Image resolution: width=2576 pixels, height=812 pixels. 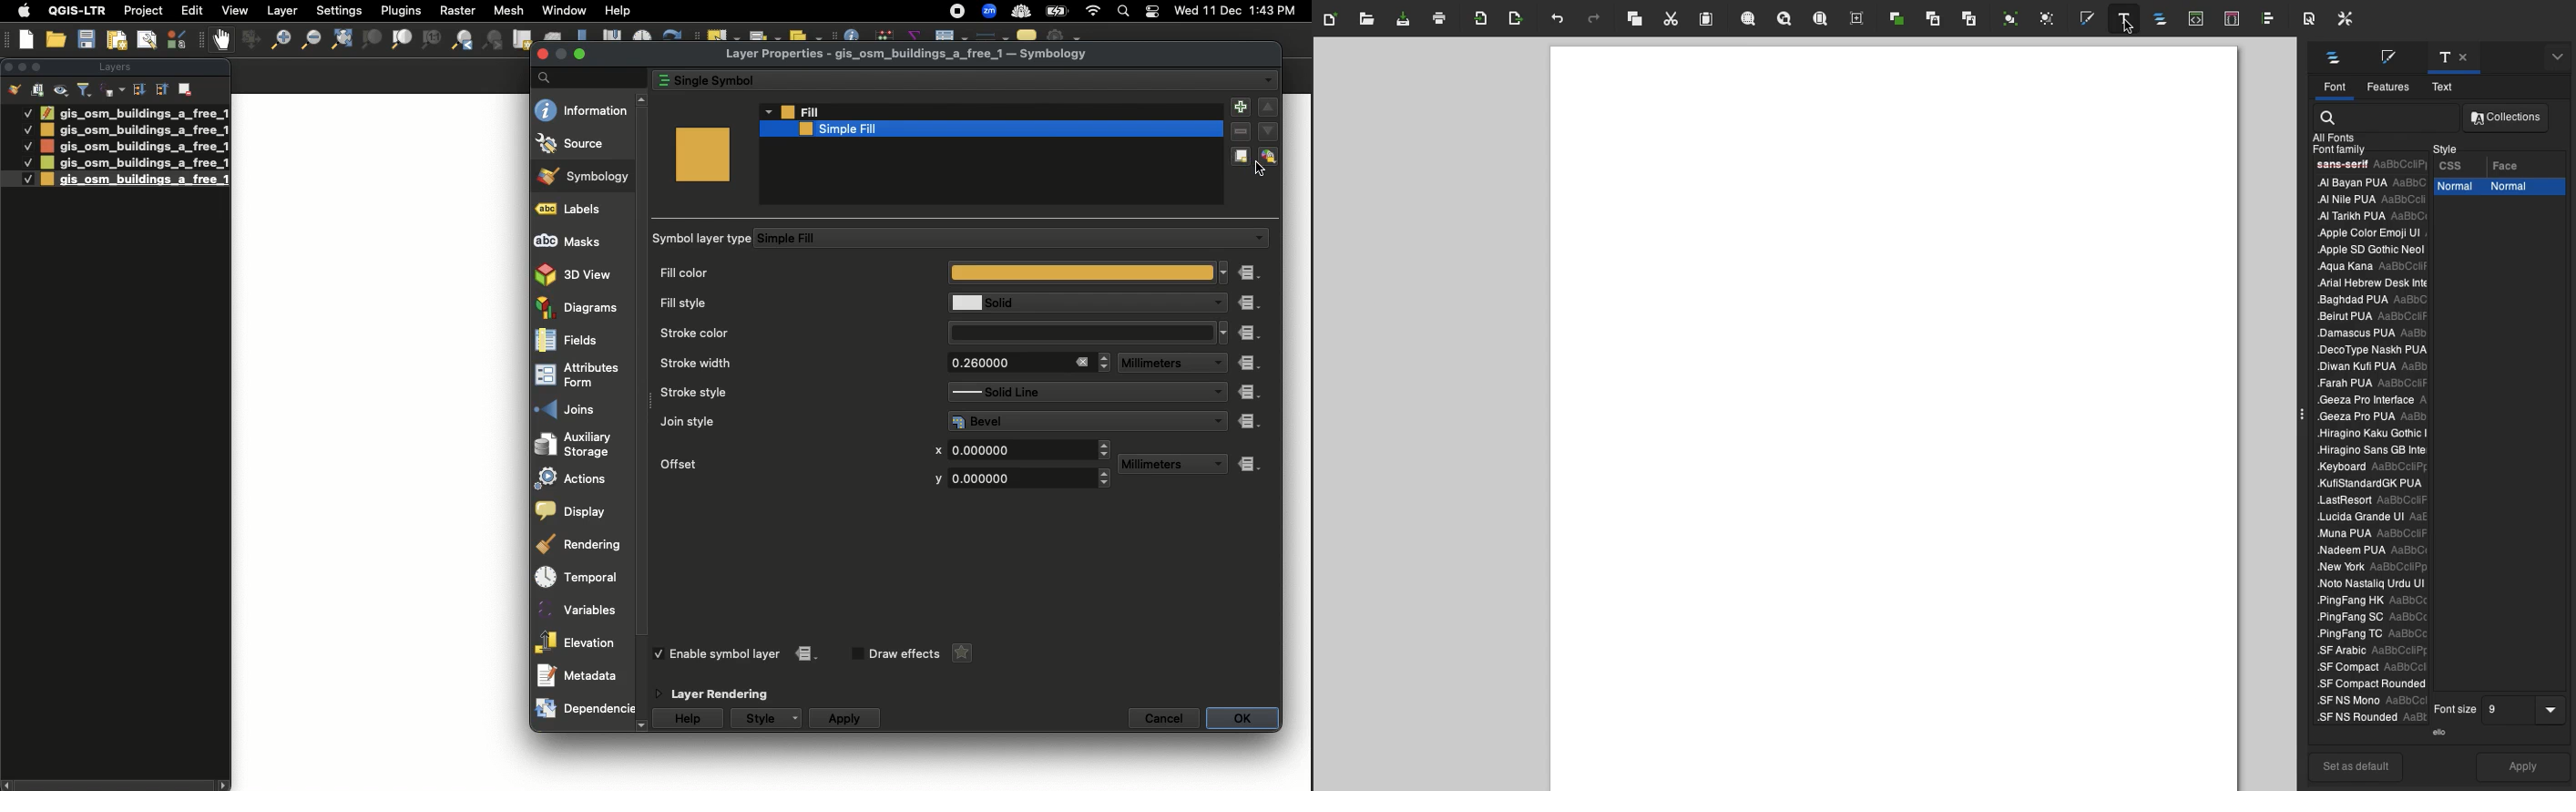 I want to click on Recording, so click(x=957, y=12).